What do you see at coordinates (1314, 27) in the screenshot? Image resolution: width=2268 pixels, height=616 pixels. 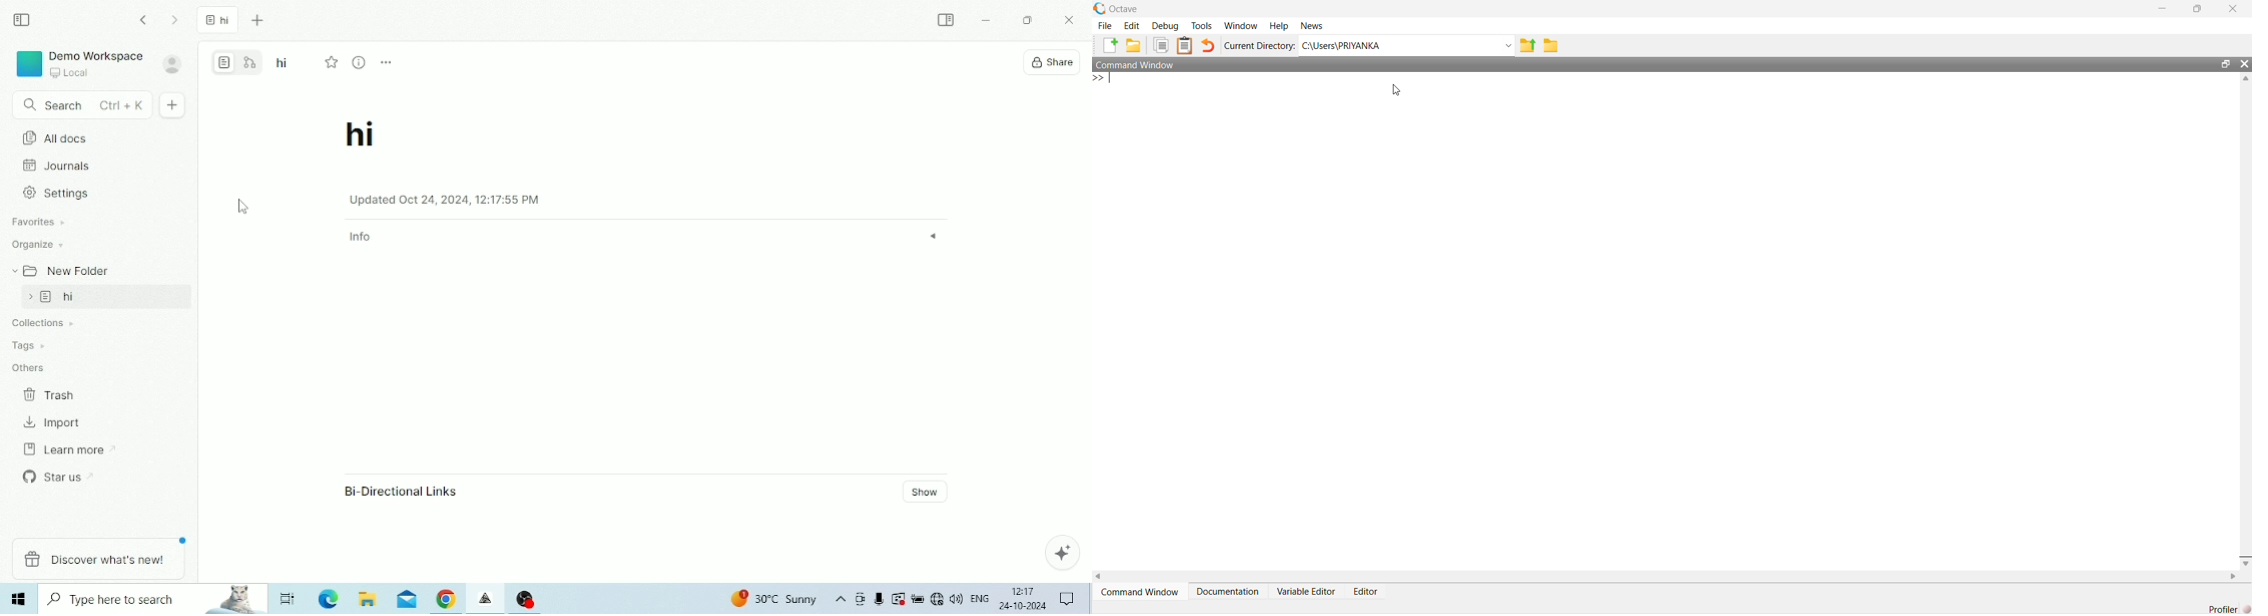 I see `News` at bounding box center [1314, 27].